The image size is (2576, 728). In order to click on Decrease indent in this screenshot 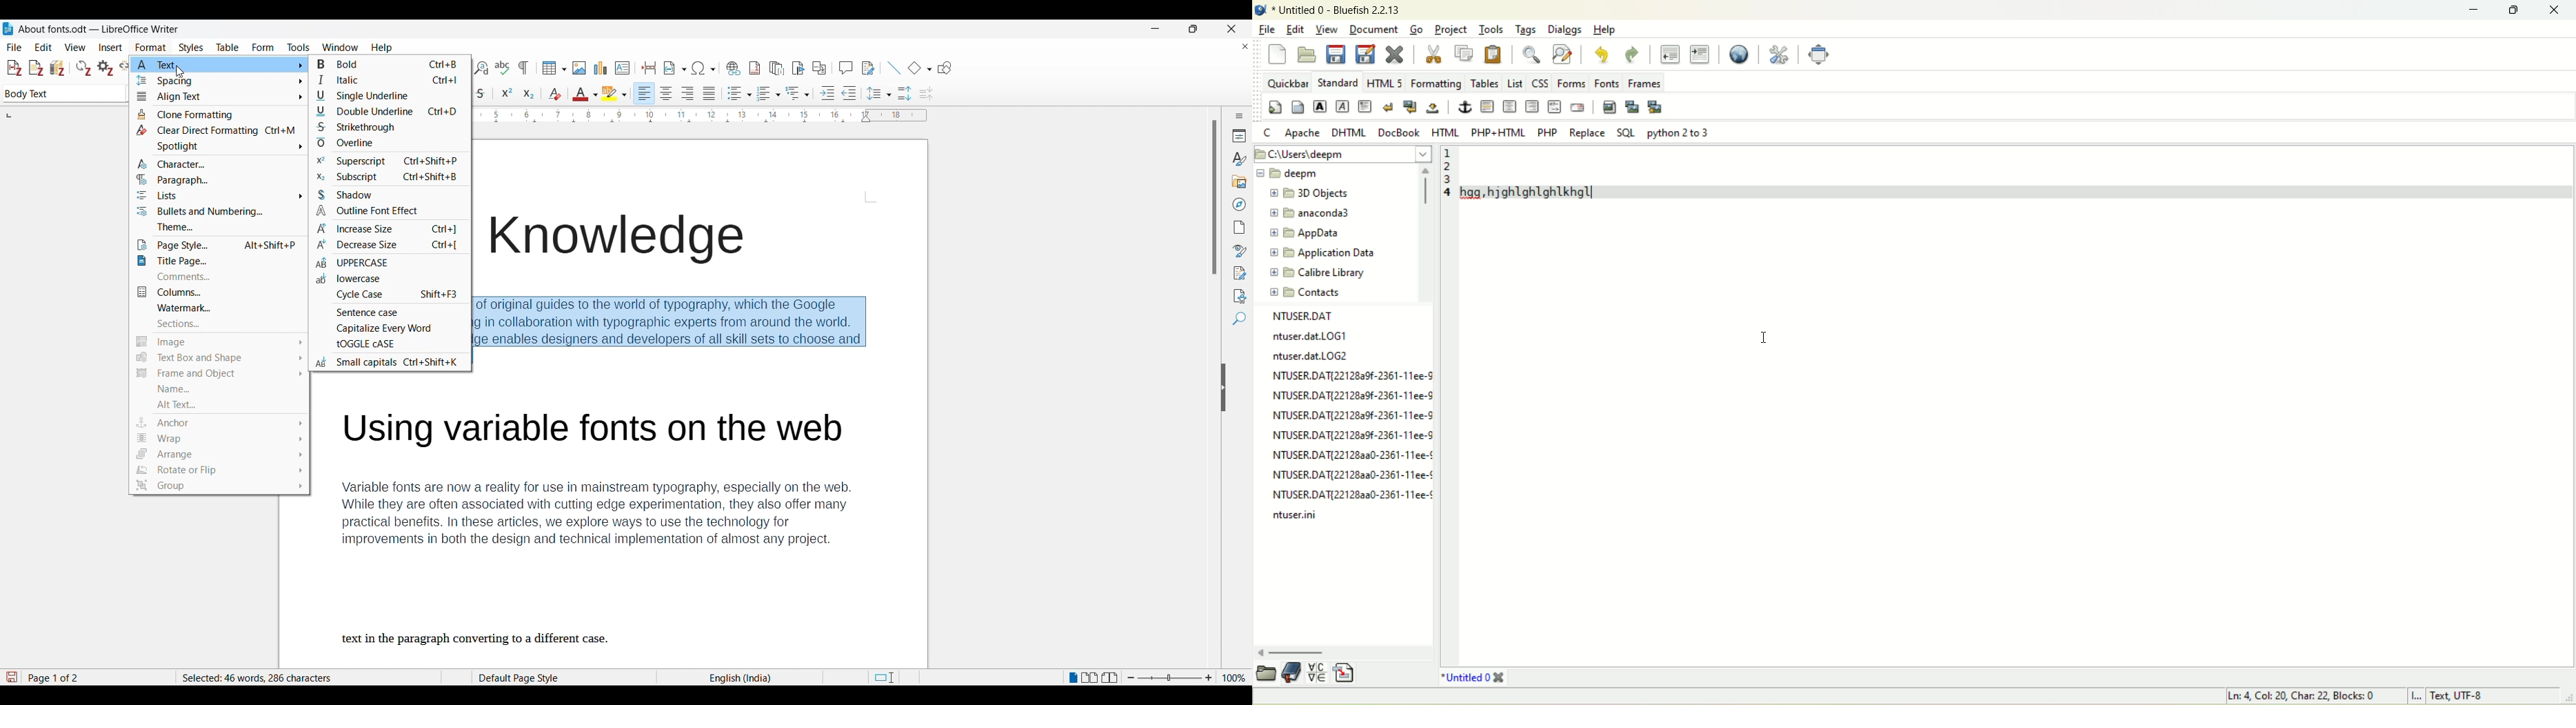, I will do `click(850, 93)`.